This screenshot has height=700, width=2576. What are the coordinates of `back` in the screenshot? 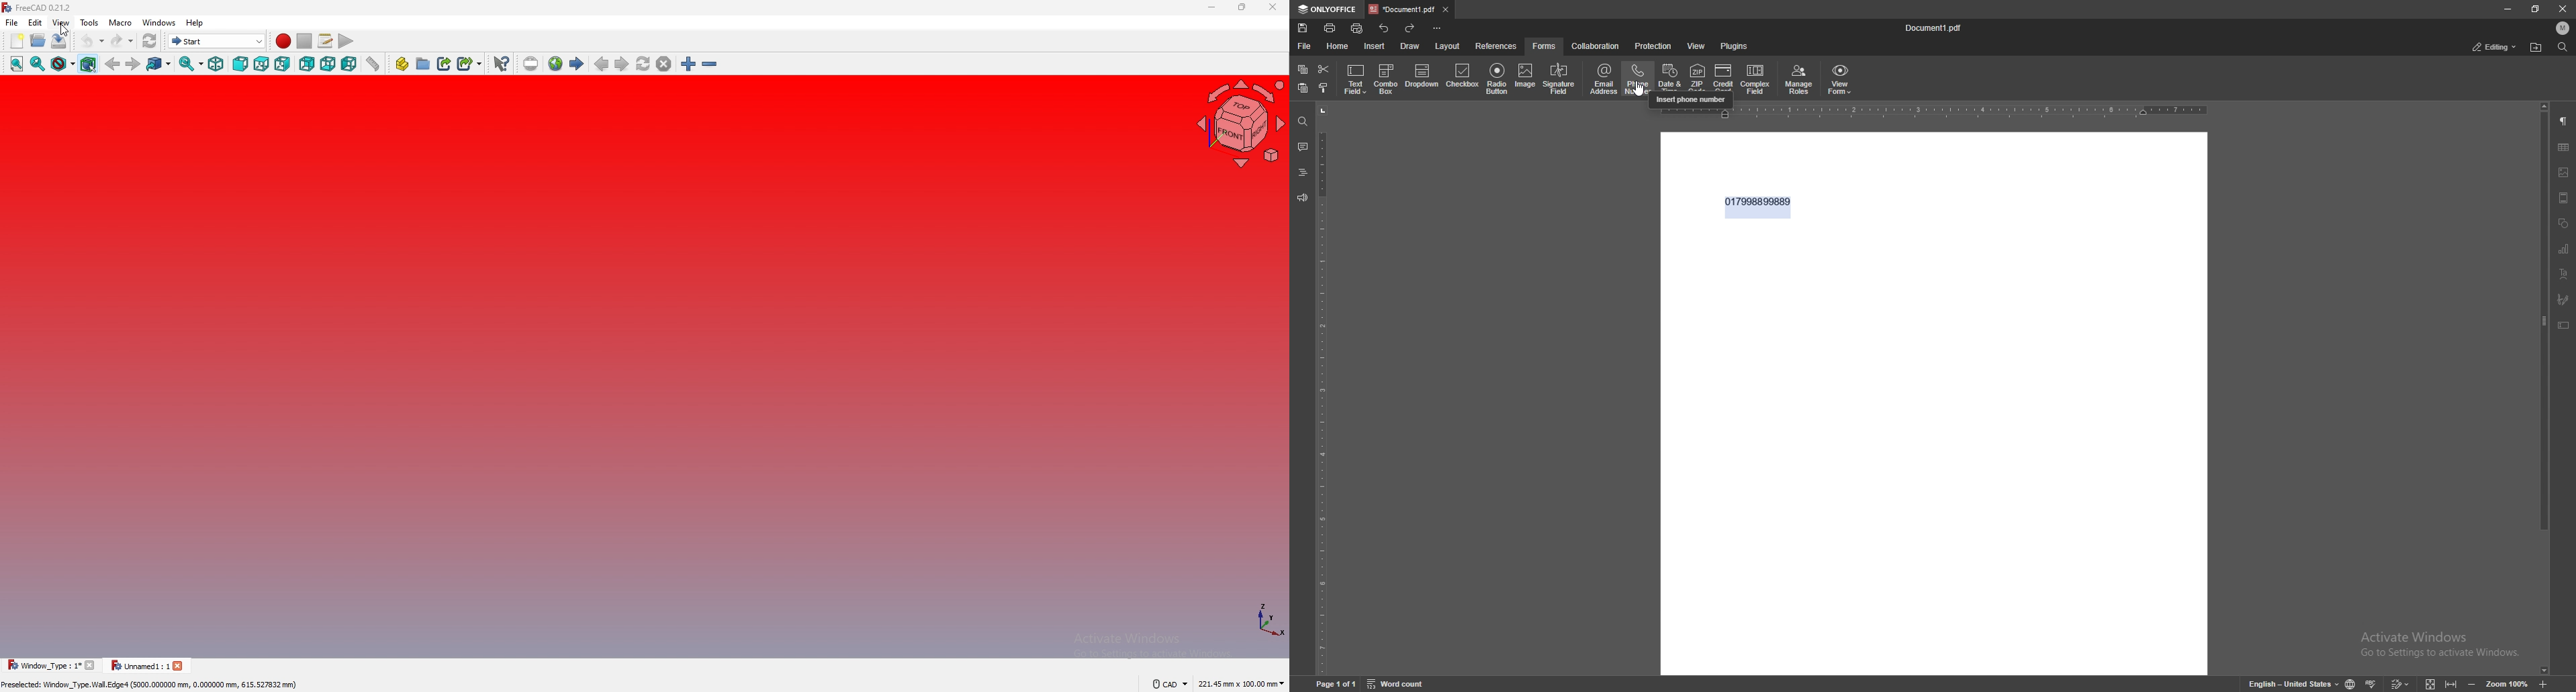 It's located at (113, 63).